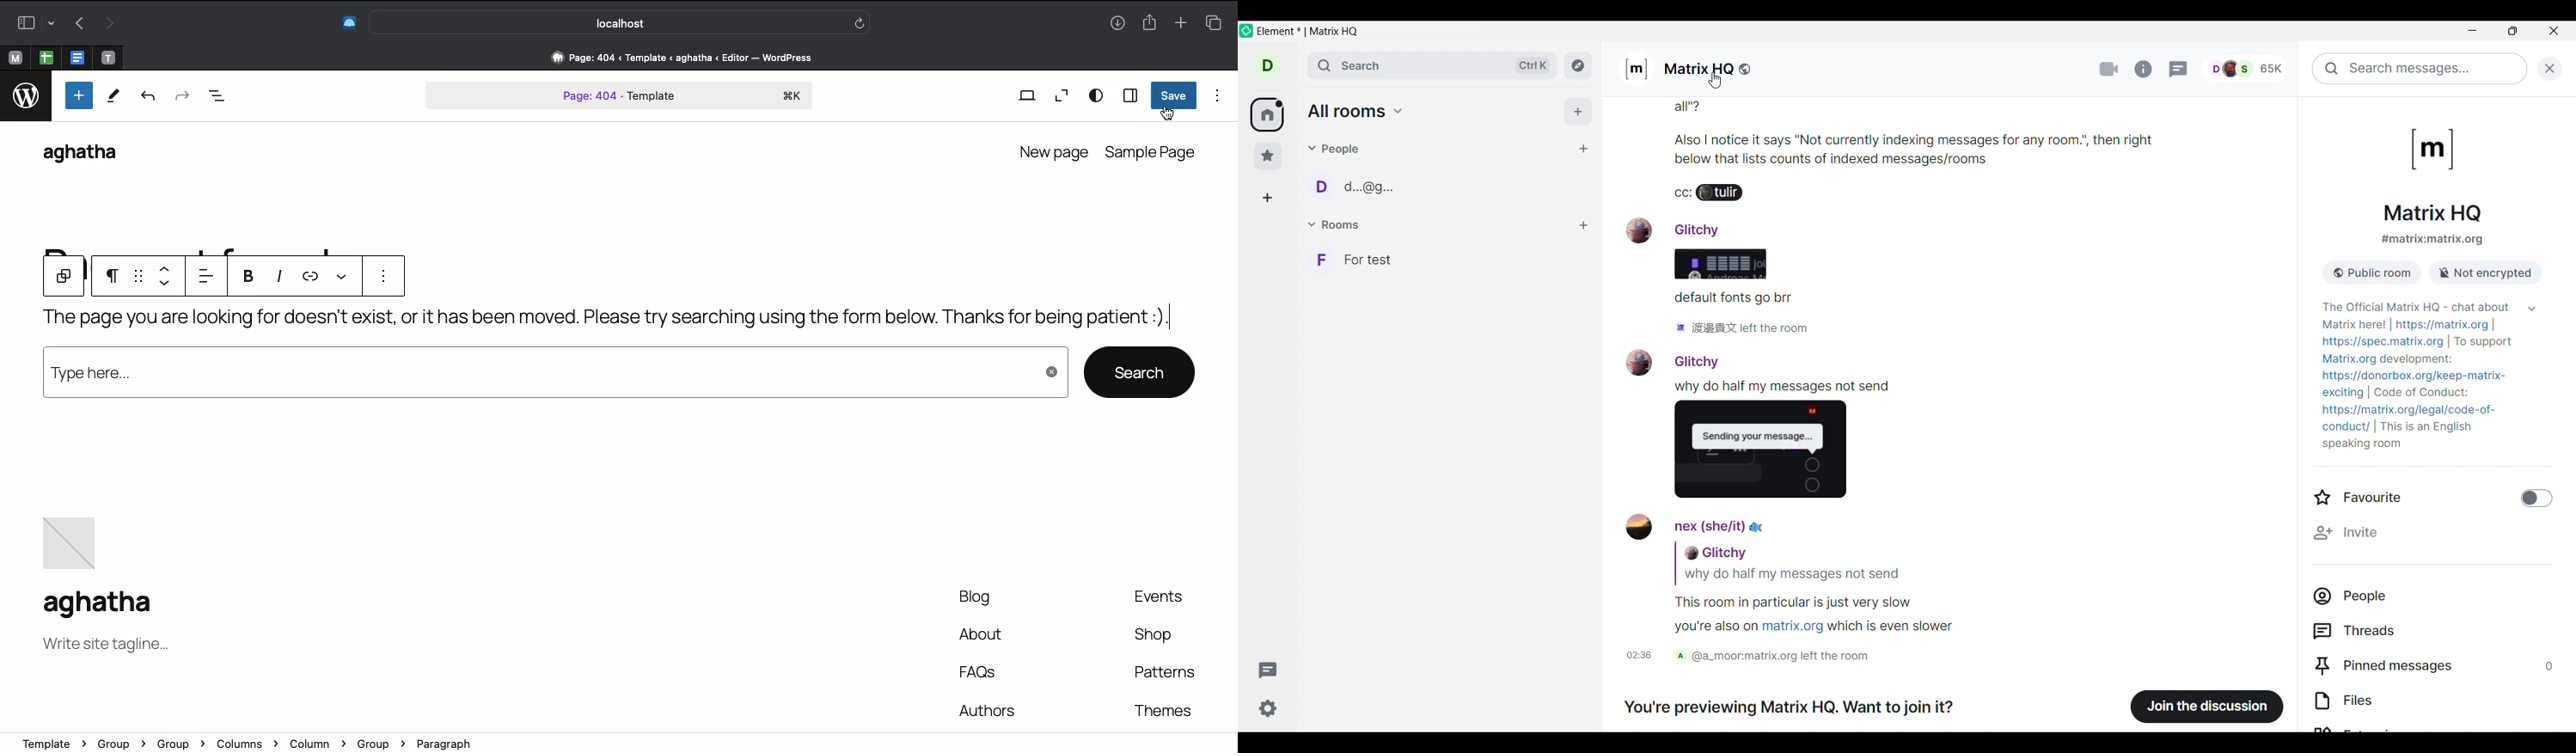  What do you see at coordinates (1726, 195) in the screenshot?
I see `tulir` at bounding box center [1726, 195].